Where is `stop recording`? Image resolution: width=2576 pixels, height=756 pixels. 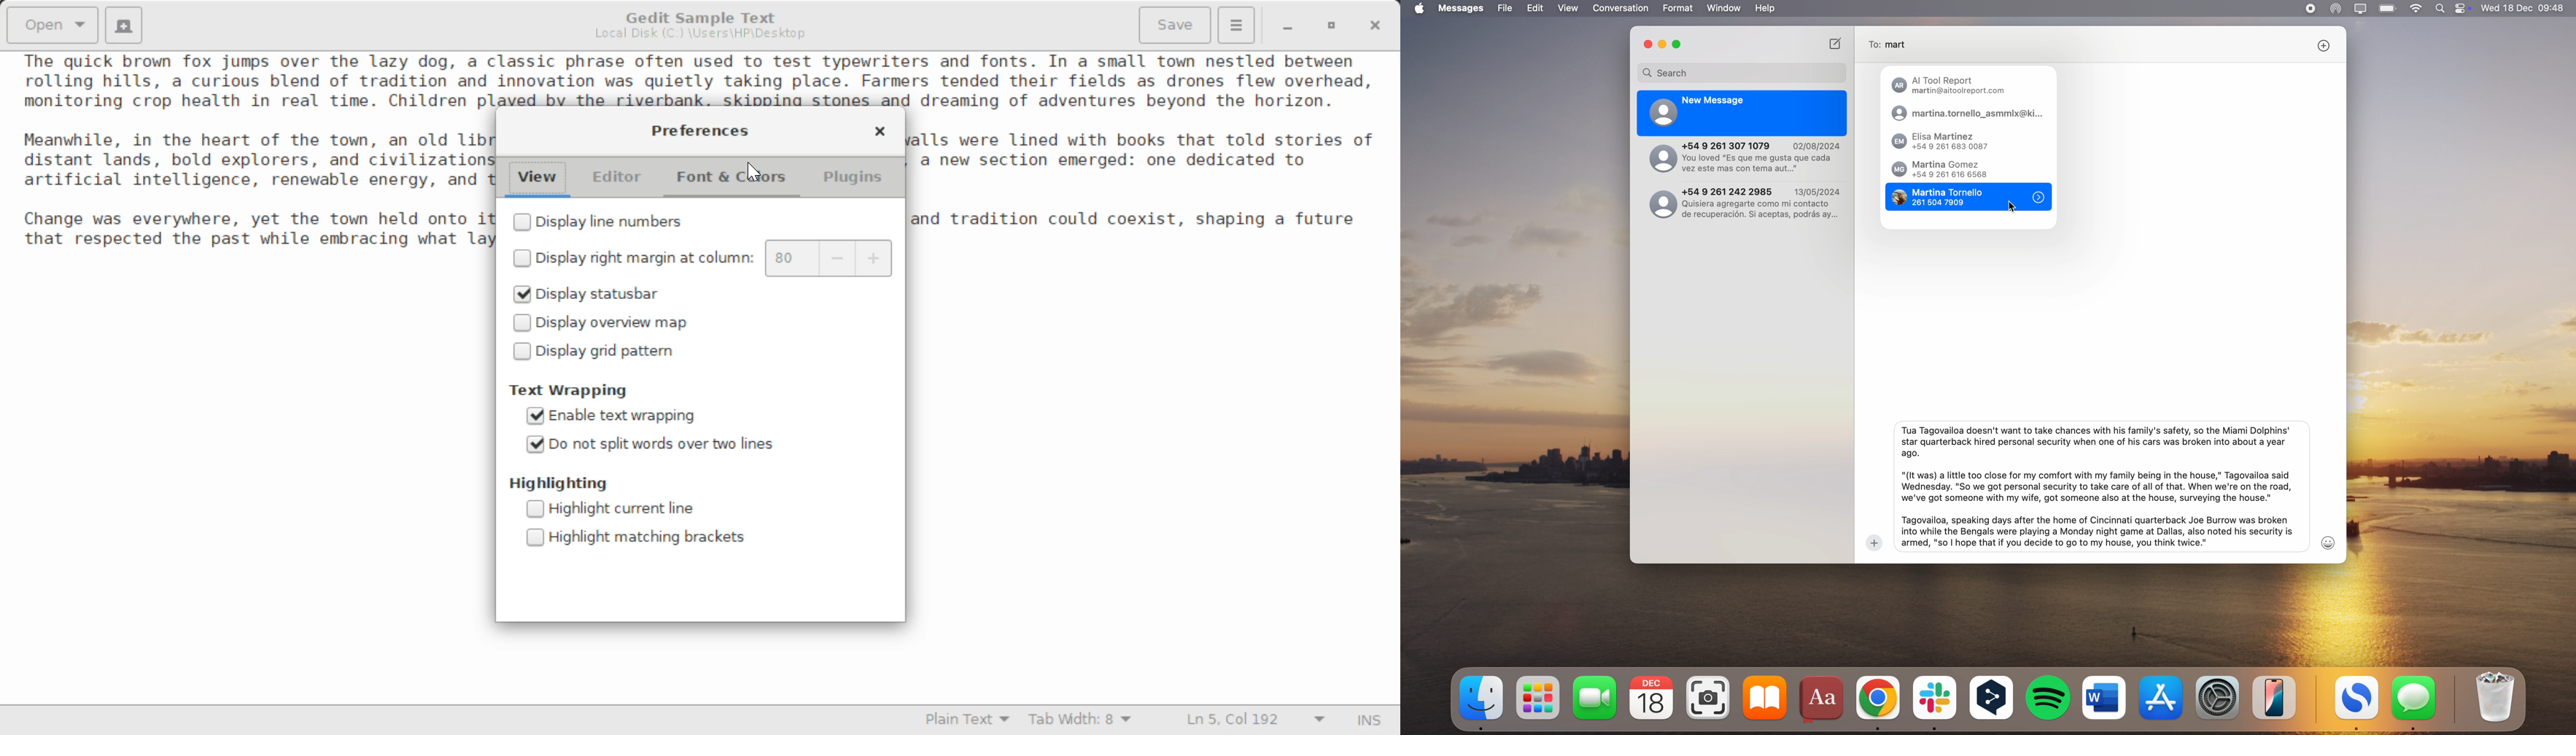 stop recording is located at coordinates (2311, 9).